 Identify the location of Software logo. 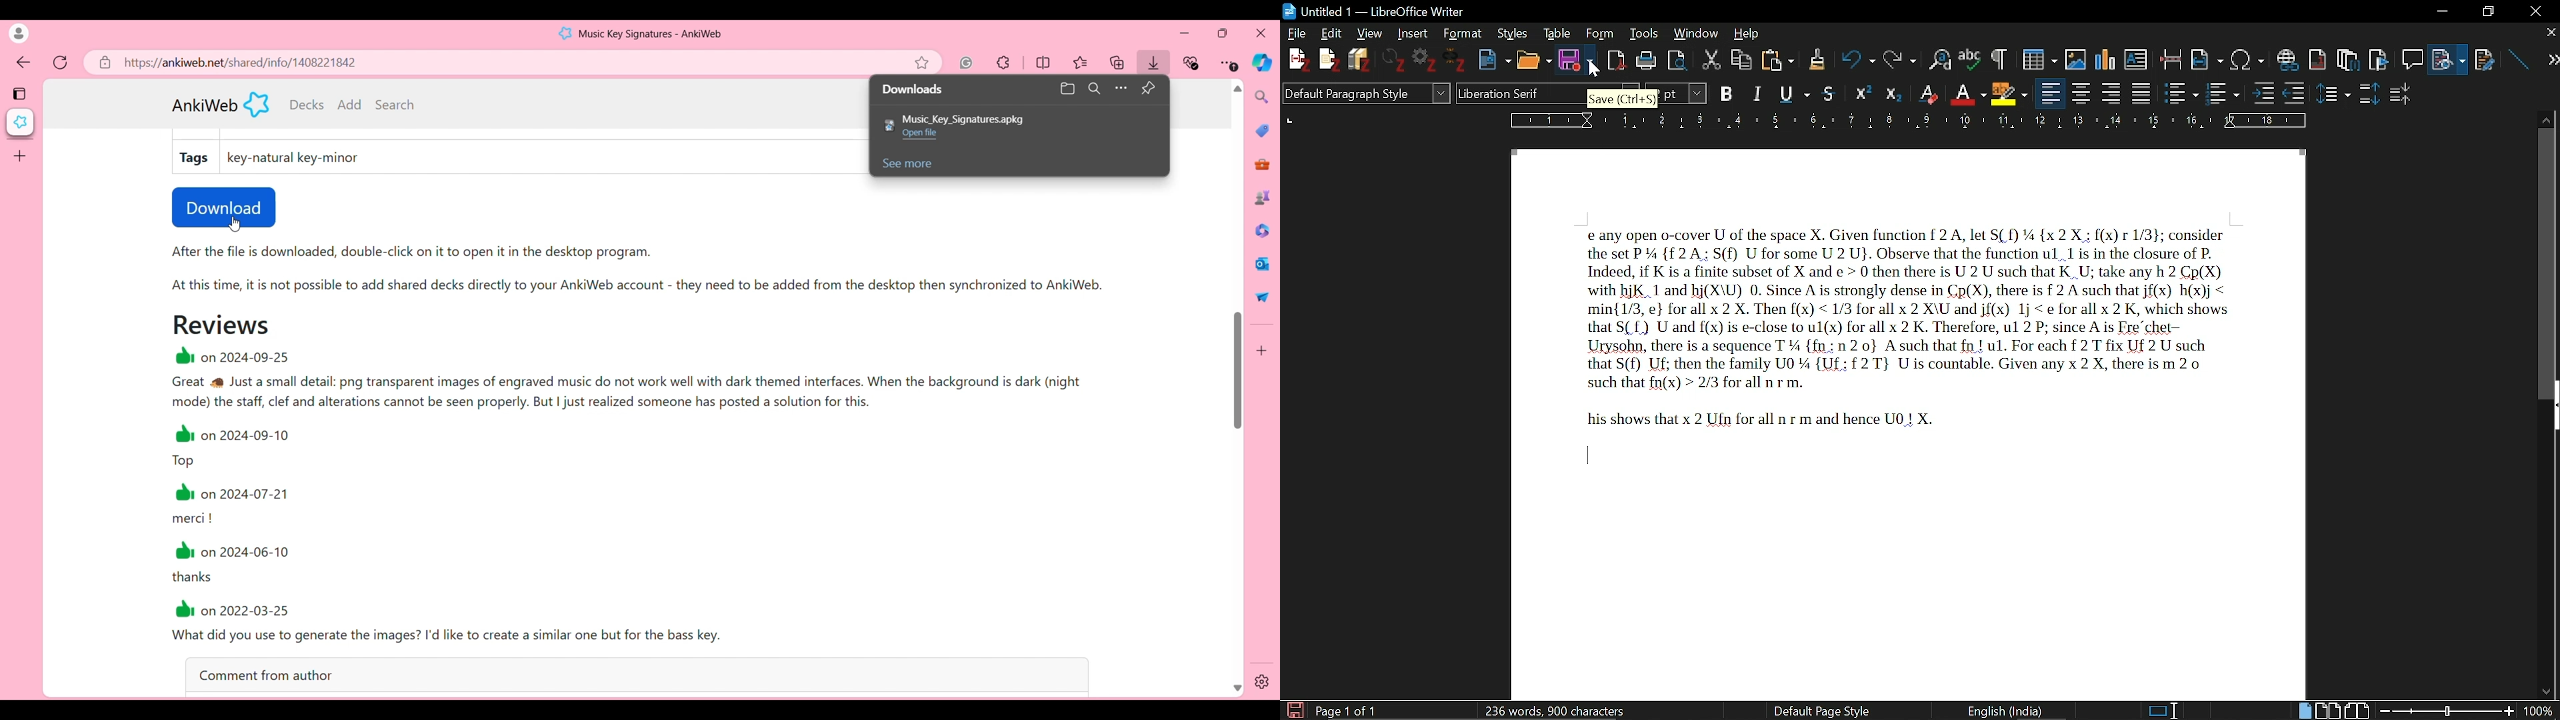
(565, 33).